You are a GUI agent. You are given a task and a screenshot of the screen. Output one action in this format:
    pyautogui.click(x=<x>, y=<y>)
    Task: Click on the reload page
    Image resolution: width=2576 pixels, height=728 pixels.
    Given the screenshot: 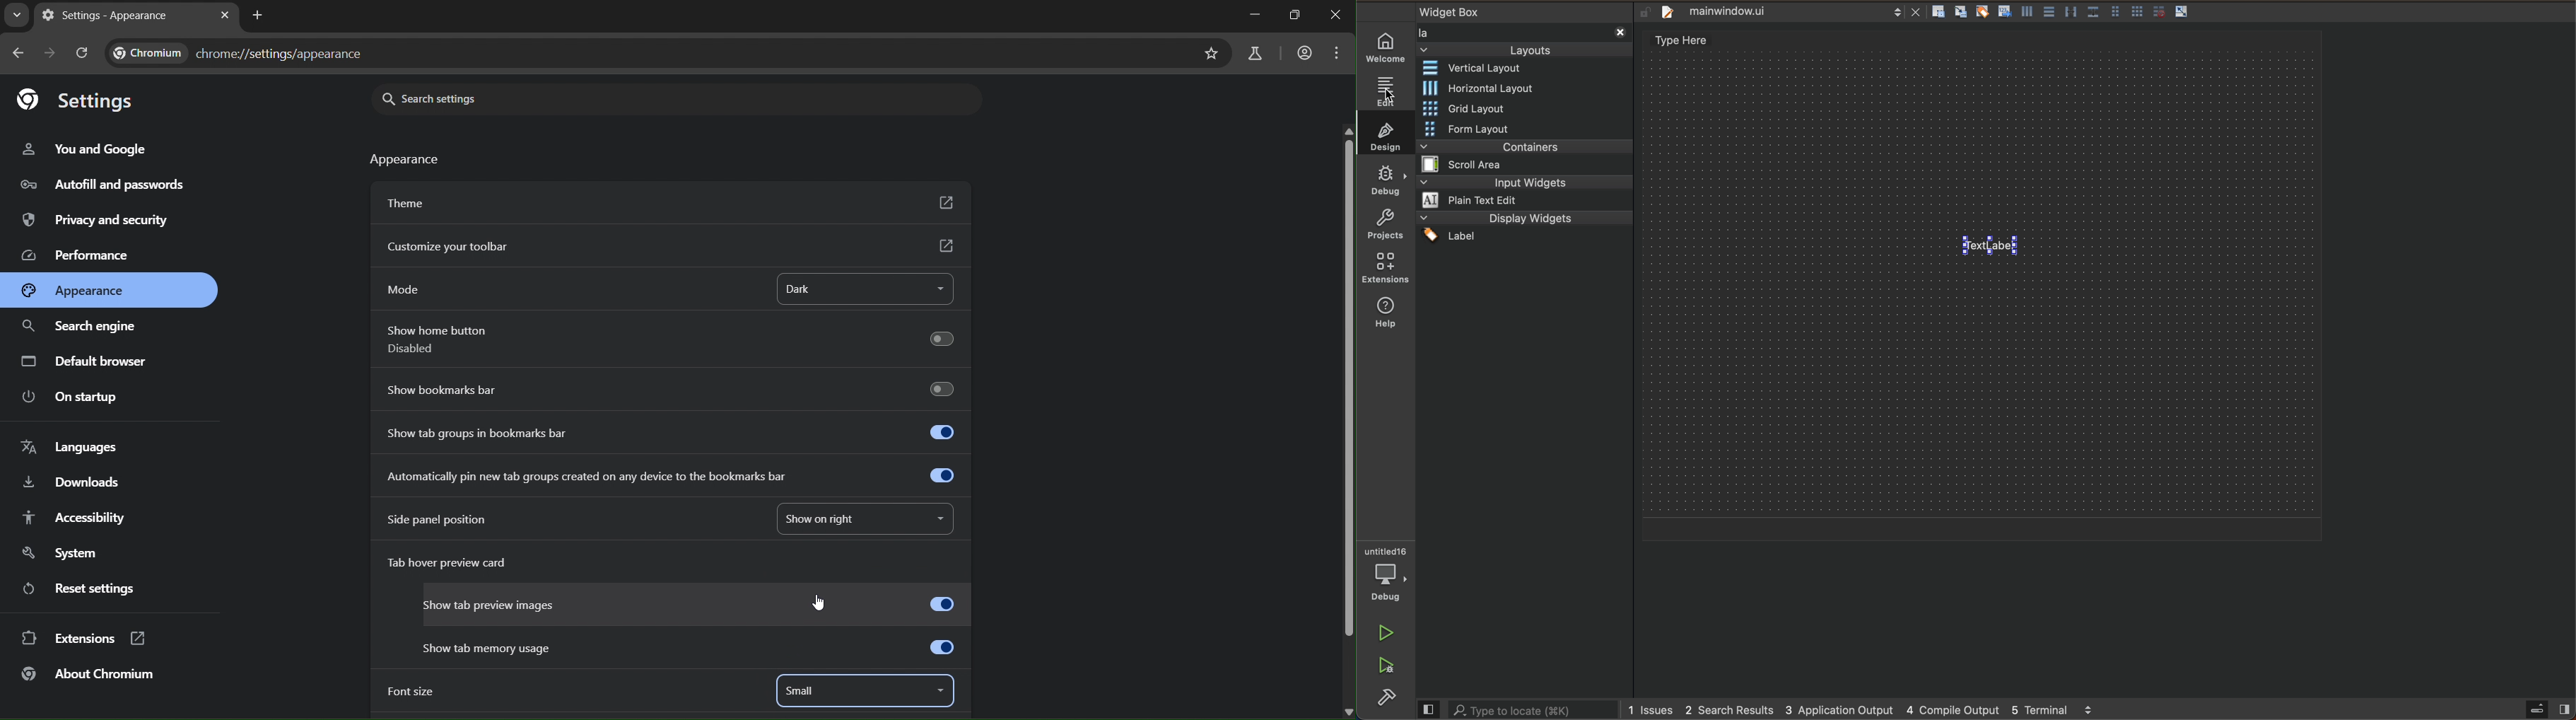 What is the action you would take?
    pyautogui.click(x=84, y=54)
    